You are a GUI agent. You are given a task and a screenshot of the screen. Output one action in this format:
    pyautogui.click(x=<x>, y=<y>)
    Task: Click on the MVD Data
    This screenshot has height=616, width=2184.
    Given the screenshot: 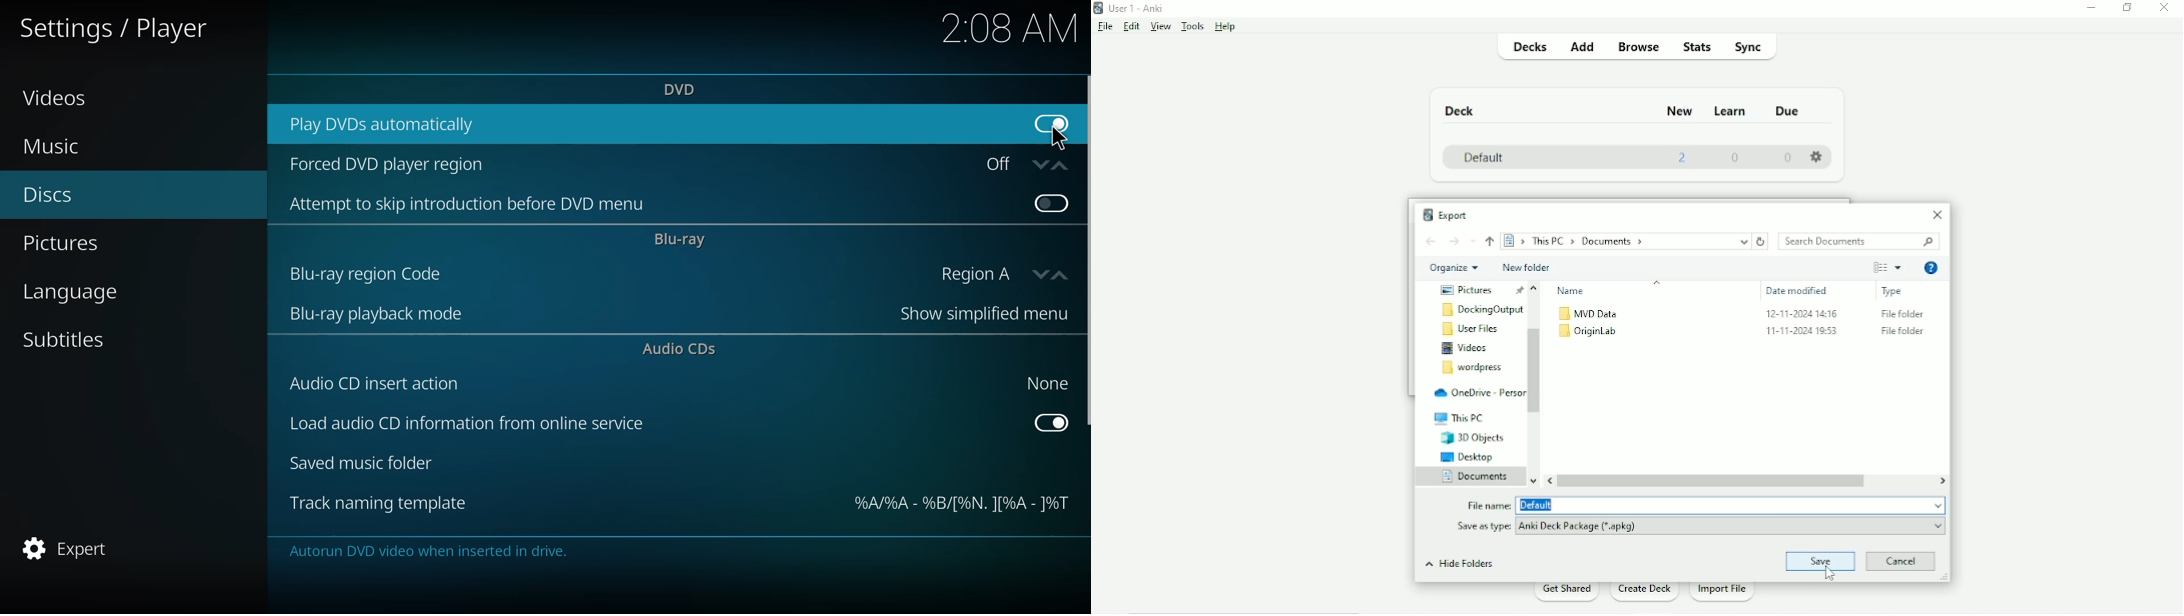 What is the action you would take?
    pyautogui.click(x=1591, y=314)
    